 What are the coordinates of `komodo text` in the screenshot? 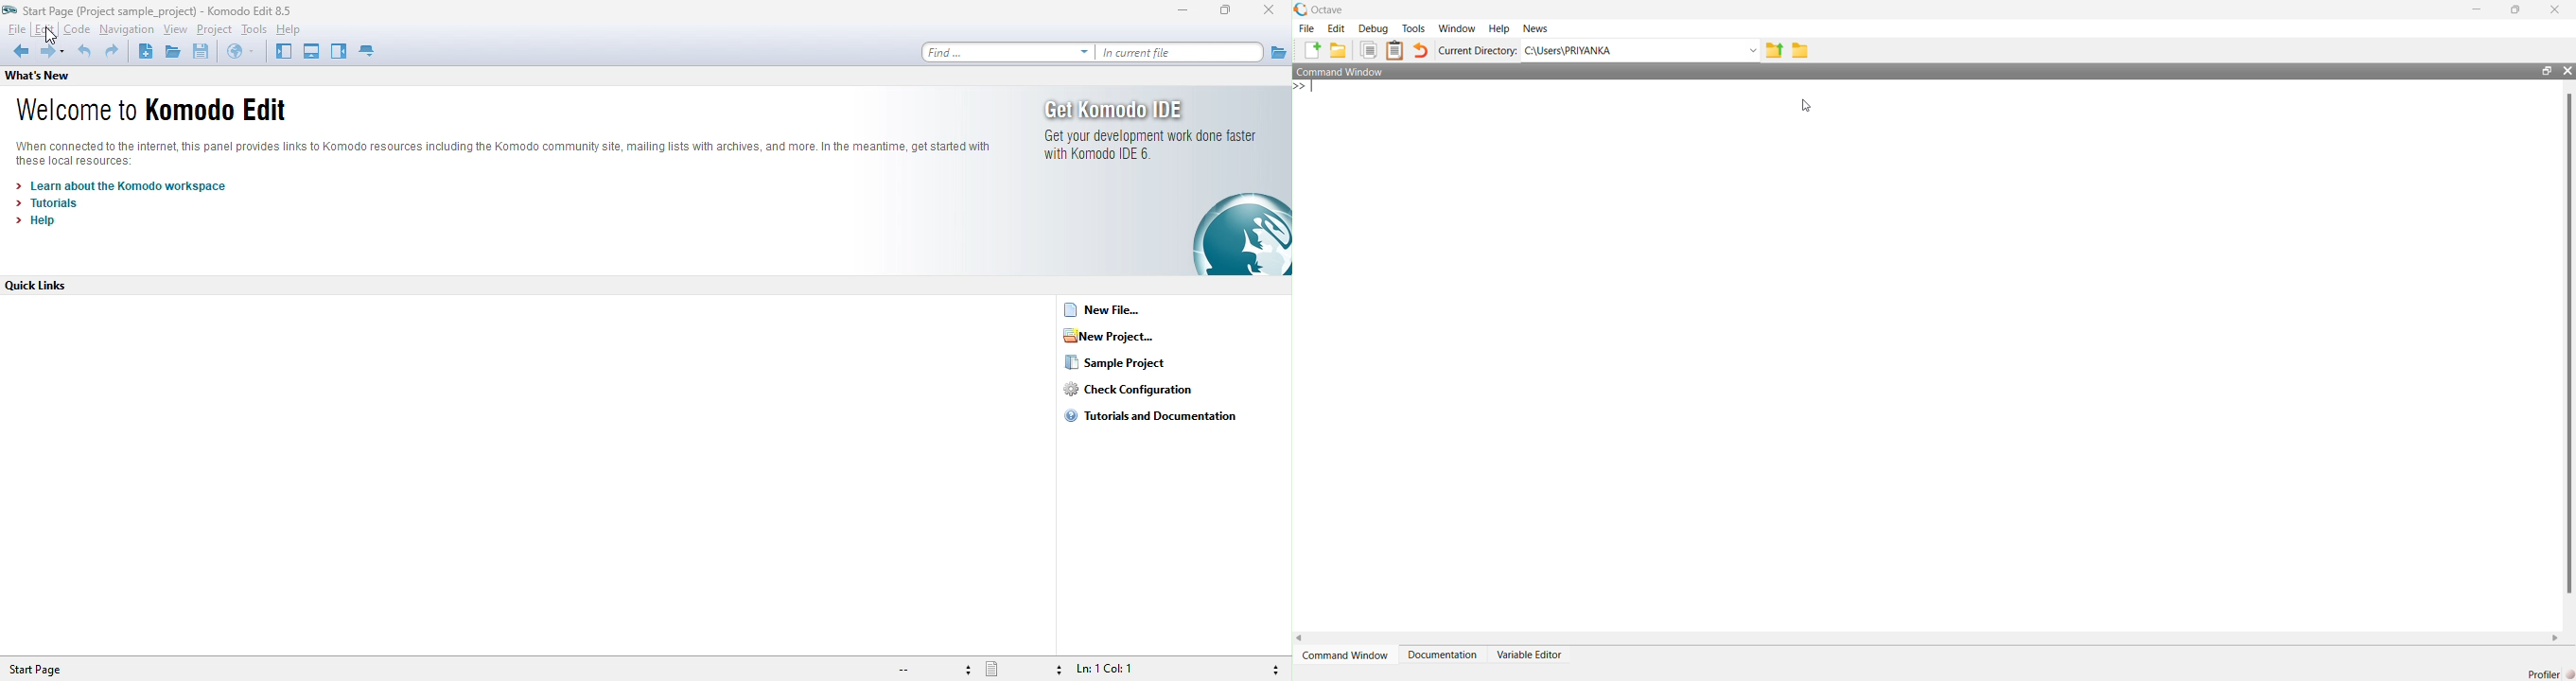 It's located at (509, 152).